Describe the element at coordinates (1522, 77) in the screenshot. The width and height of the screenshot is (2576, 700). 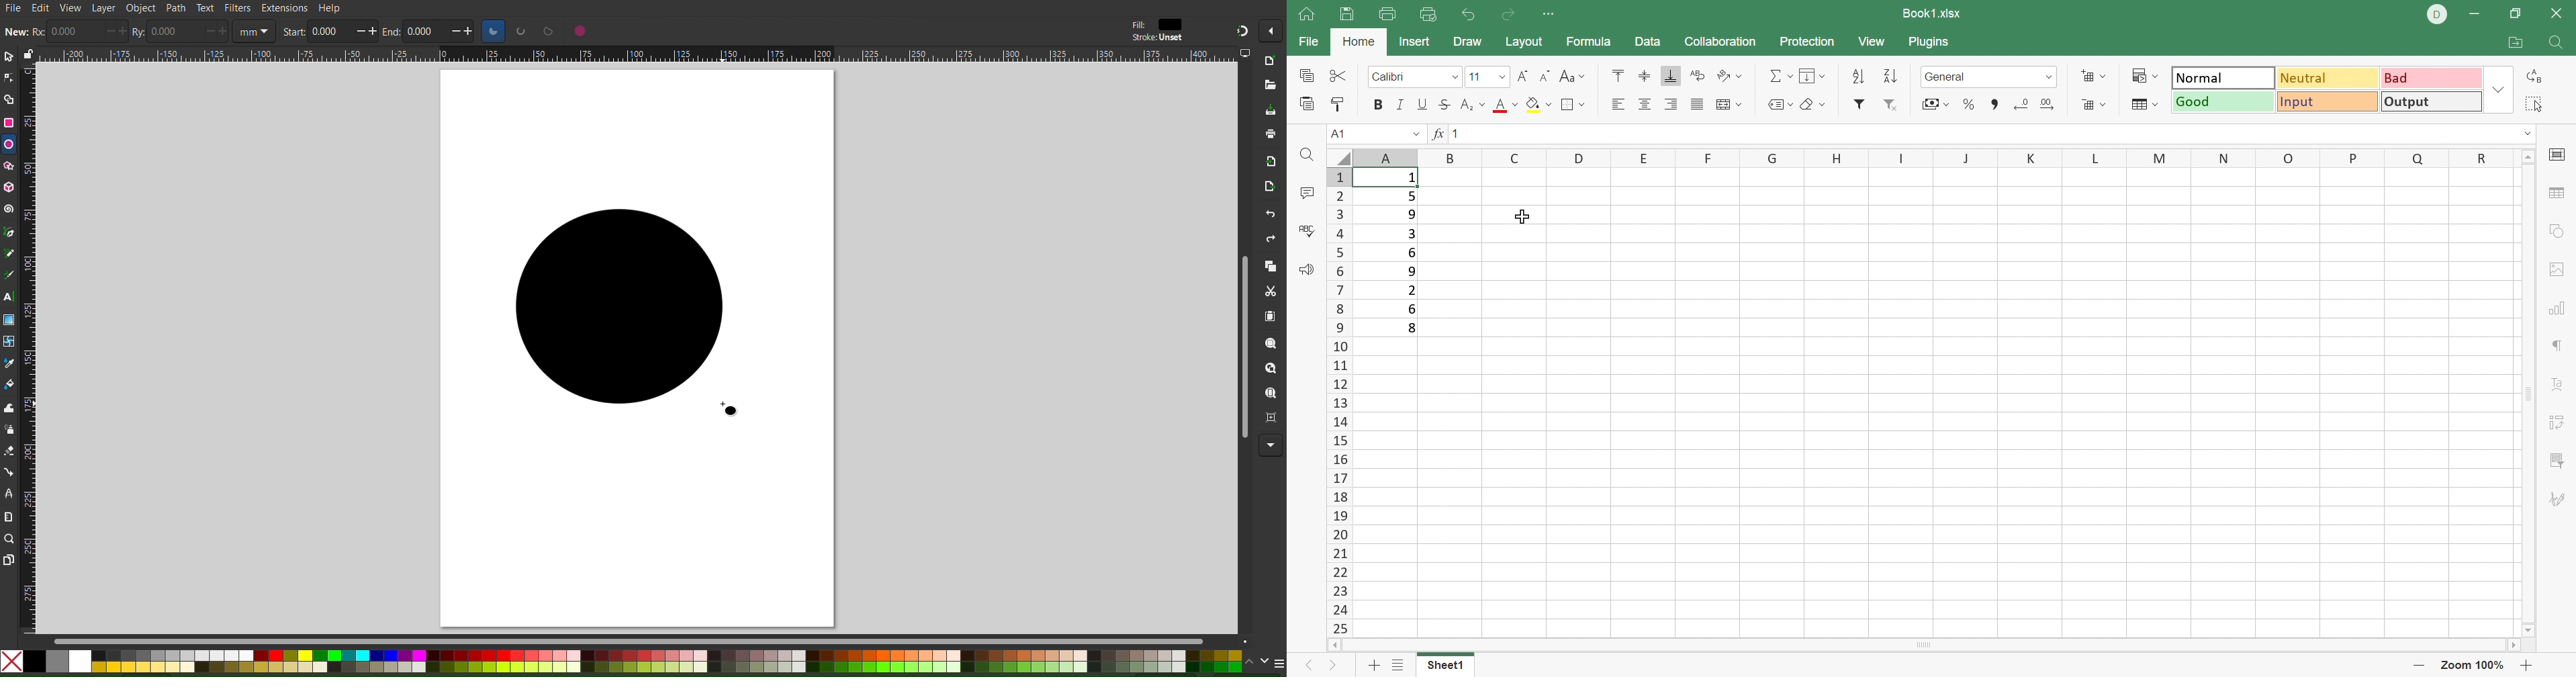
I see `Increment font size` at that location.